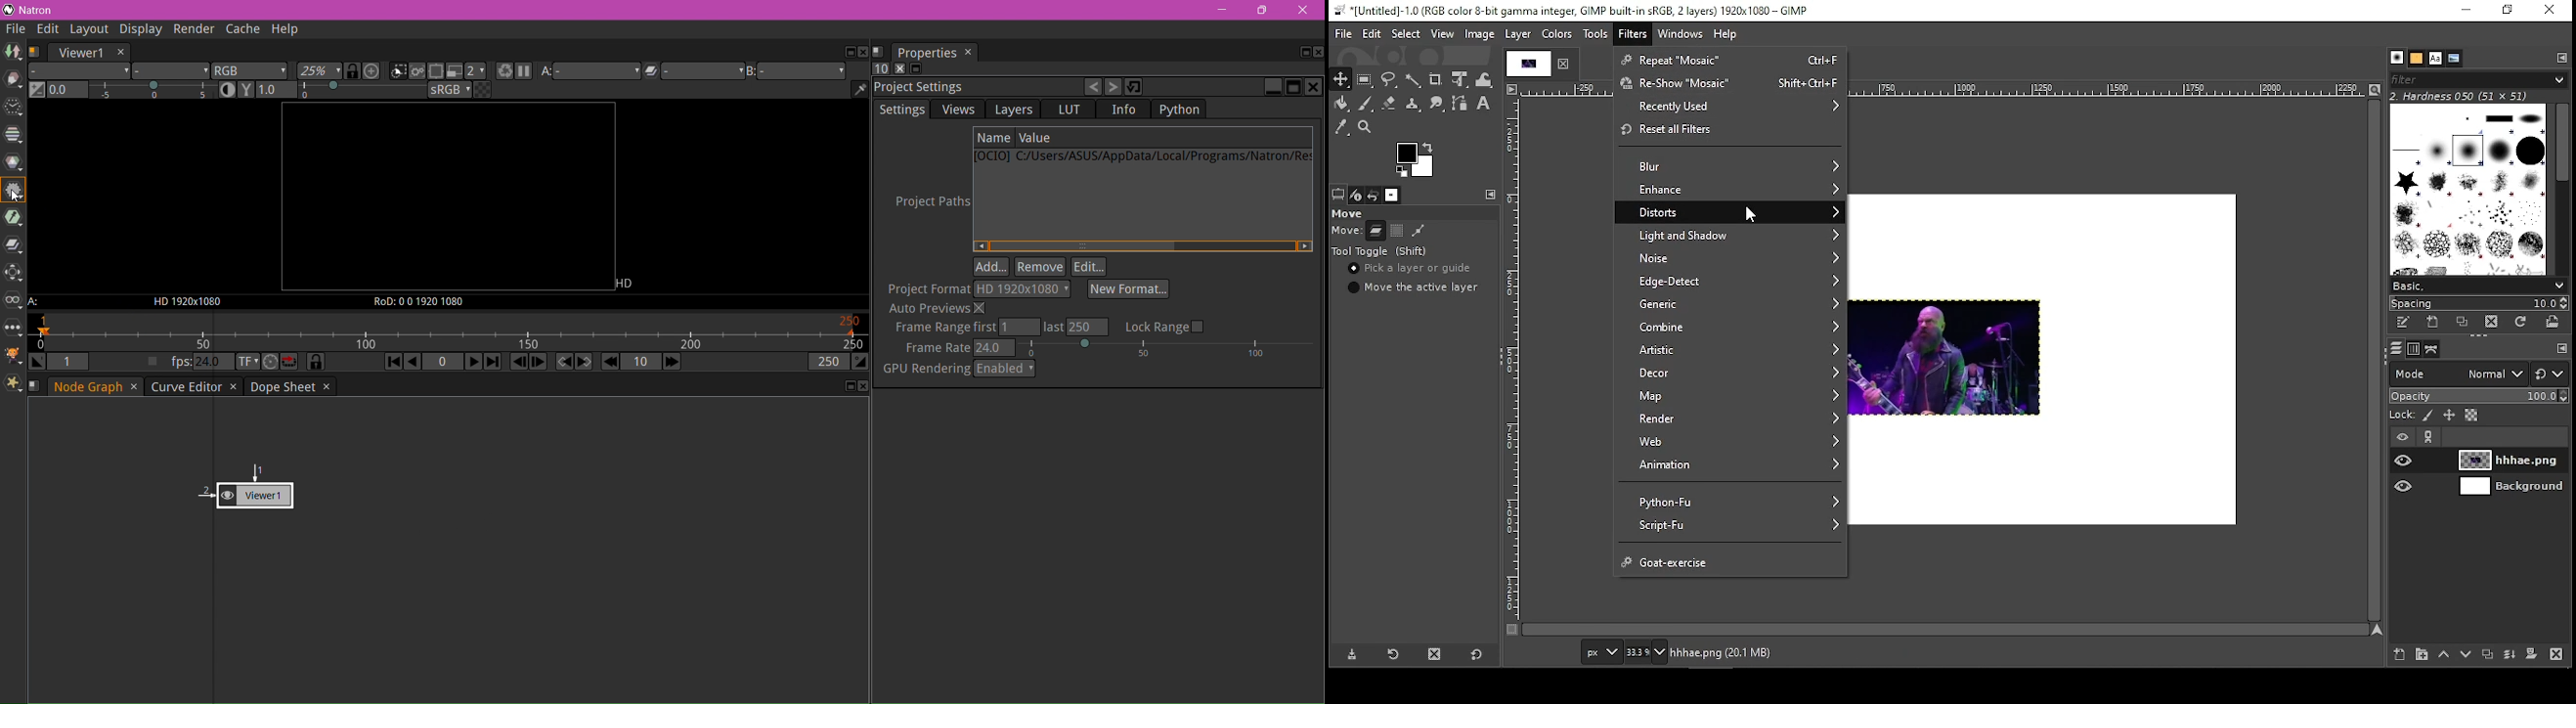  Describe the element at coordinates (927, 289) in the screenshot. I see `Project Format` at that location.